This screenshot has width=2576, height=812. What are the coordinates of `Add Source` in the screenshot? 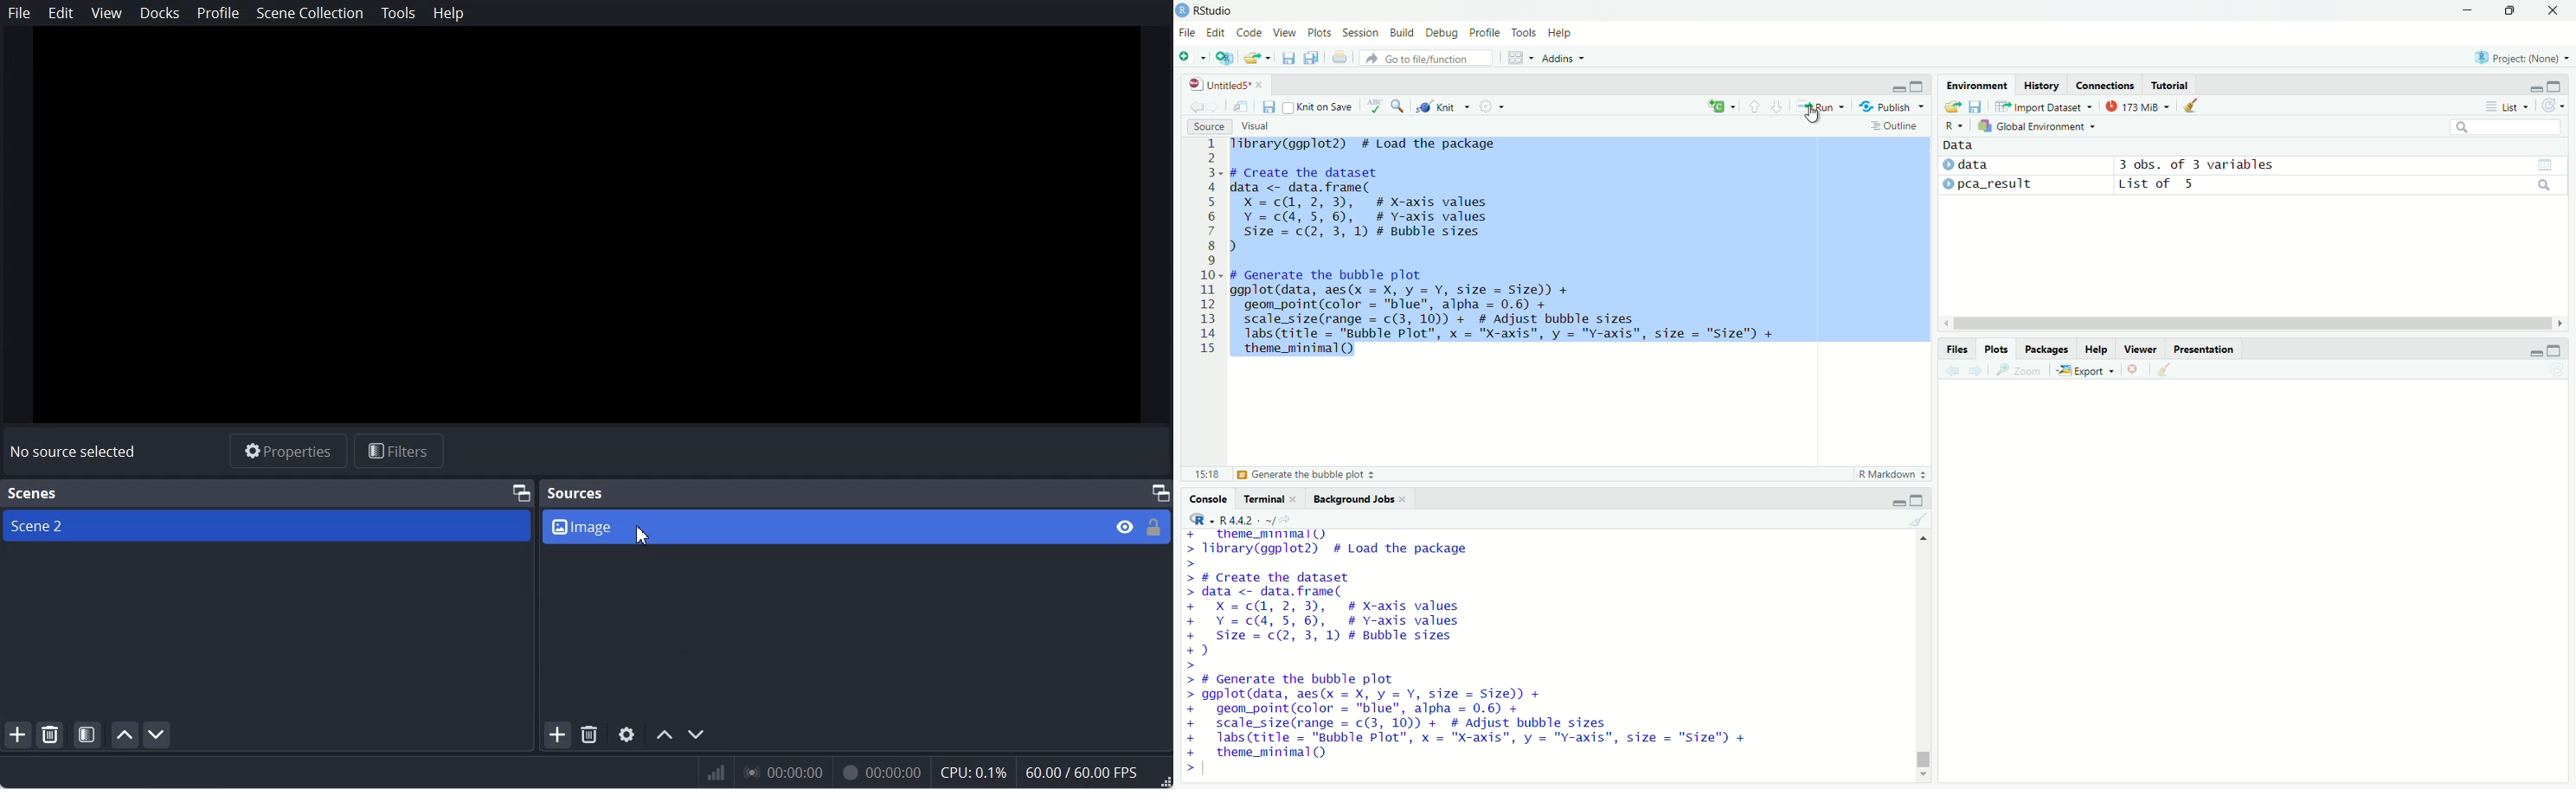 It's located at (558, 734).